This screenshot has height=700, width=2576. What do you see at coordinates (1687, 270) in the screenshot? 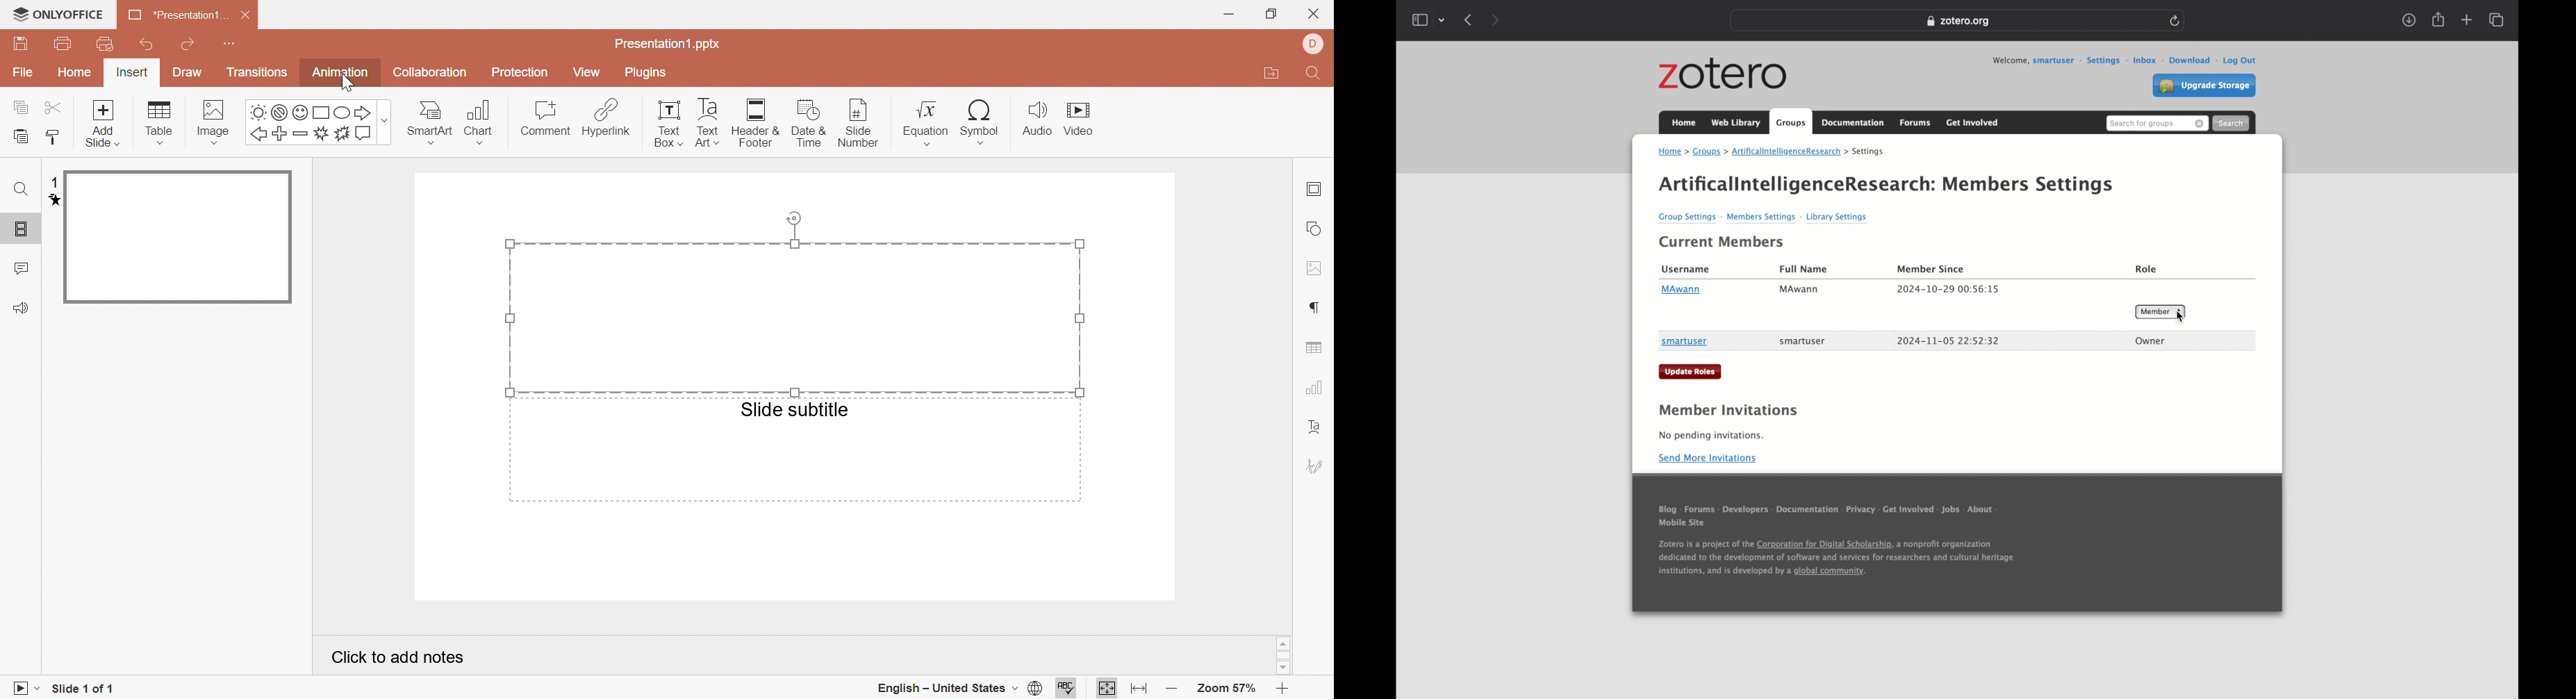
I see `username` at bounding box center [1687, 270].